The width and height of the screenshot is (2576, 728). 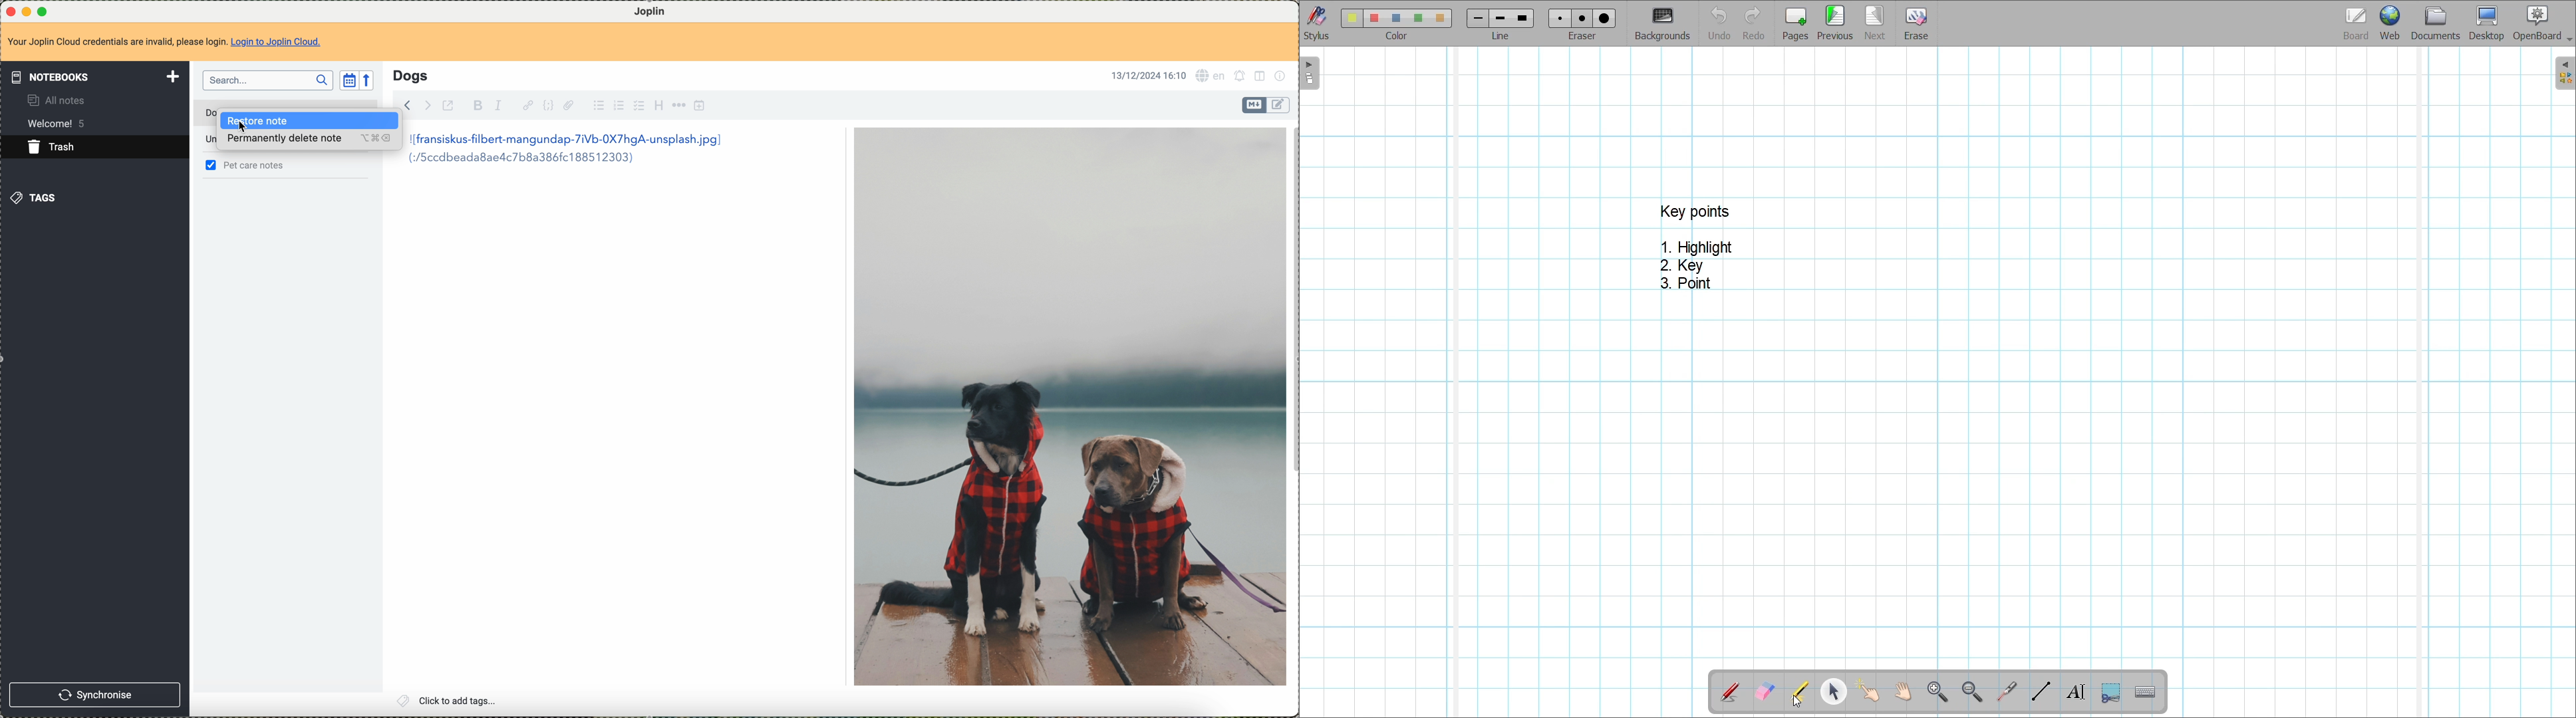 What do you see at coordinates (2390, 23) in the screenshot?
I see `Web` at bounding box center [2390, 23].